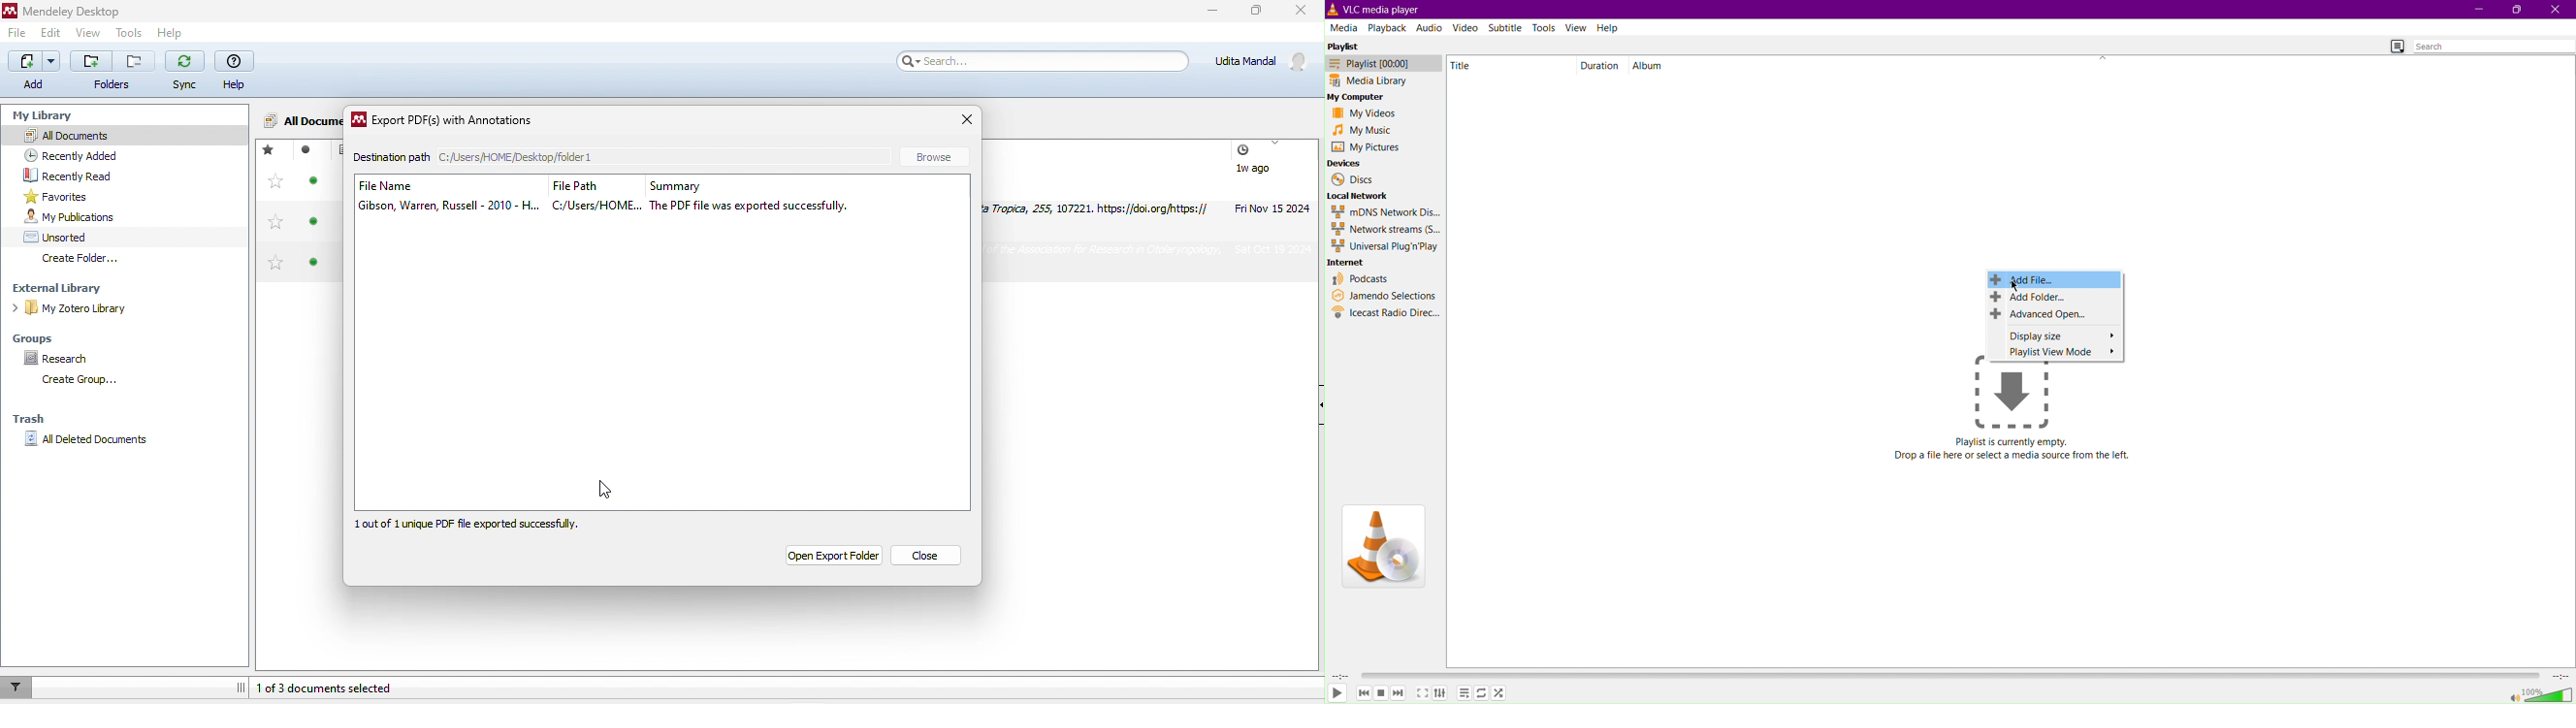 Image resolution: width=2576 pixels, height=728 pixels. I want to click on close, so click(1304, 11).